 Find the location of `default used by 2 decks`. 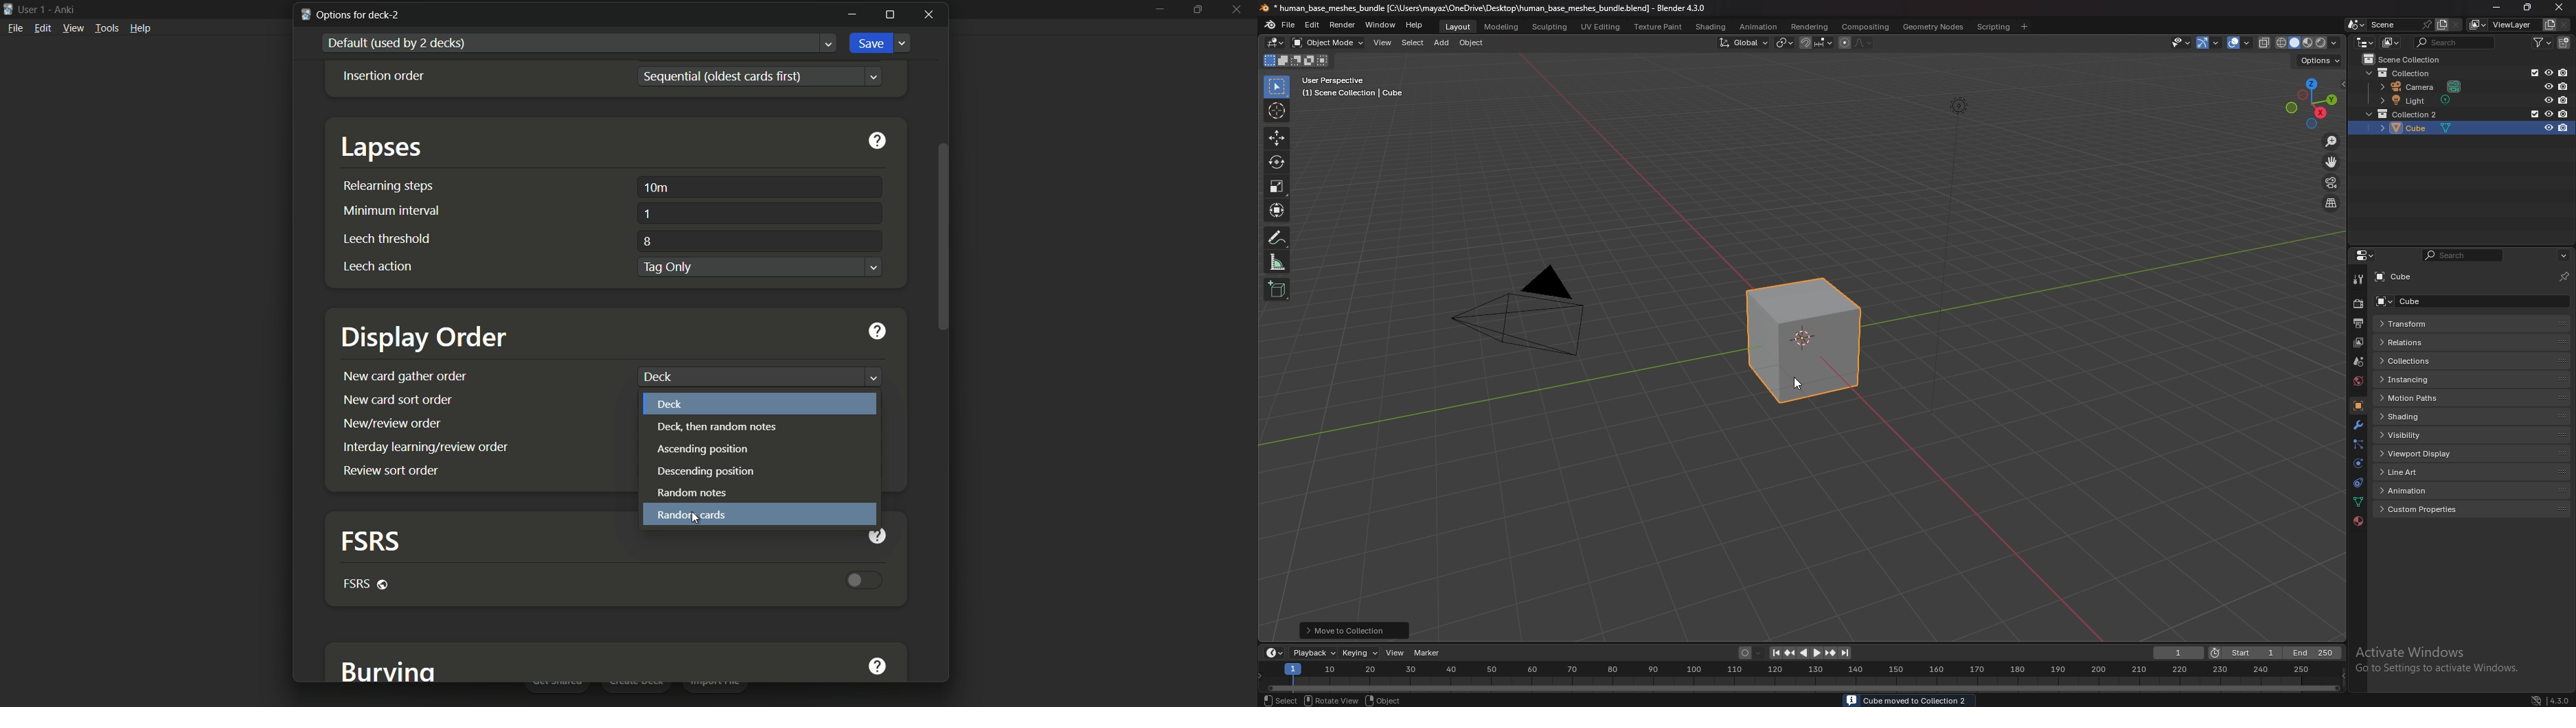

default used by 2 decks is located at coordinates (398, 43).